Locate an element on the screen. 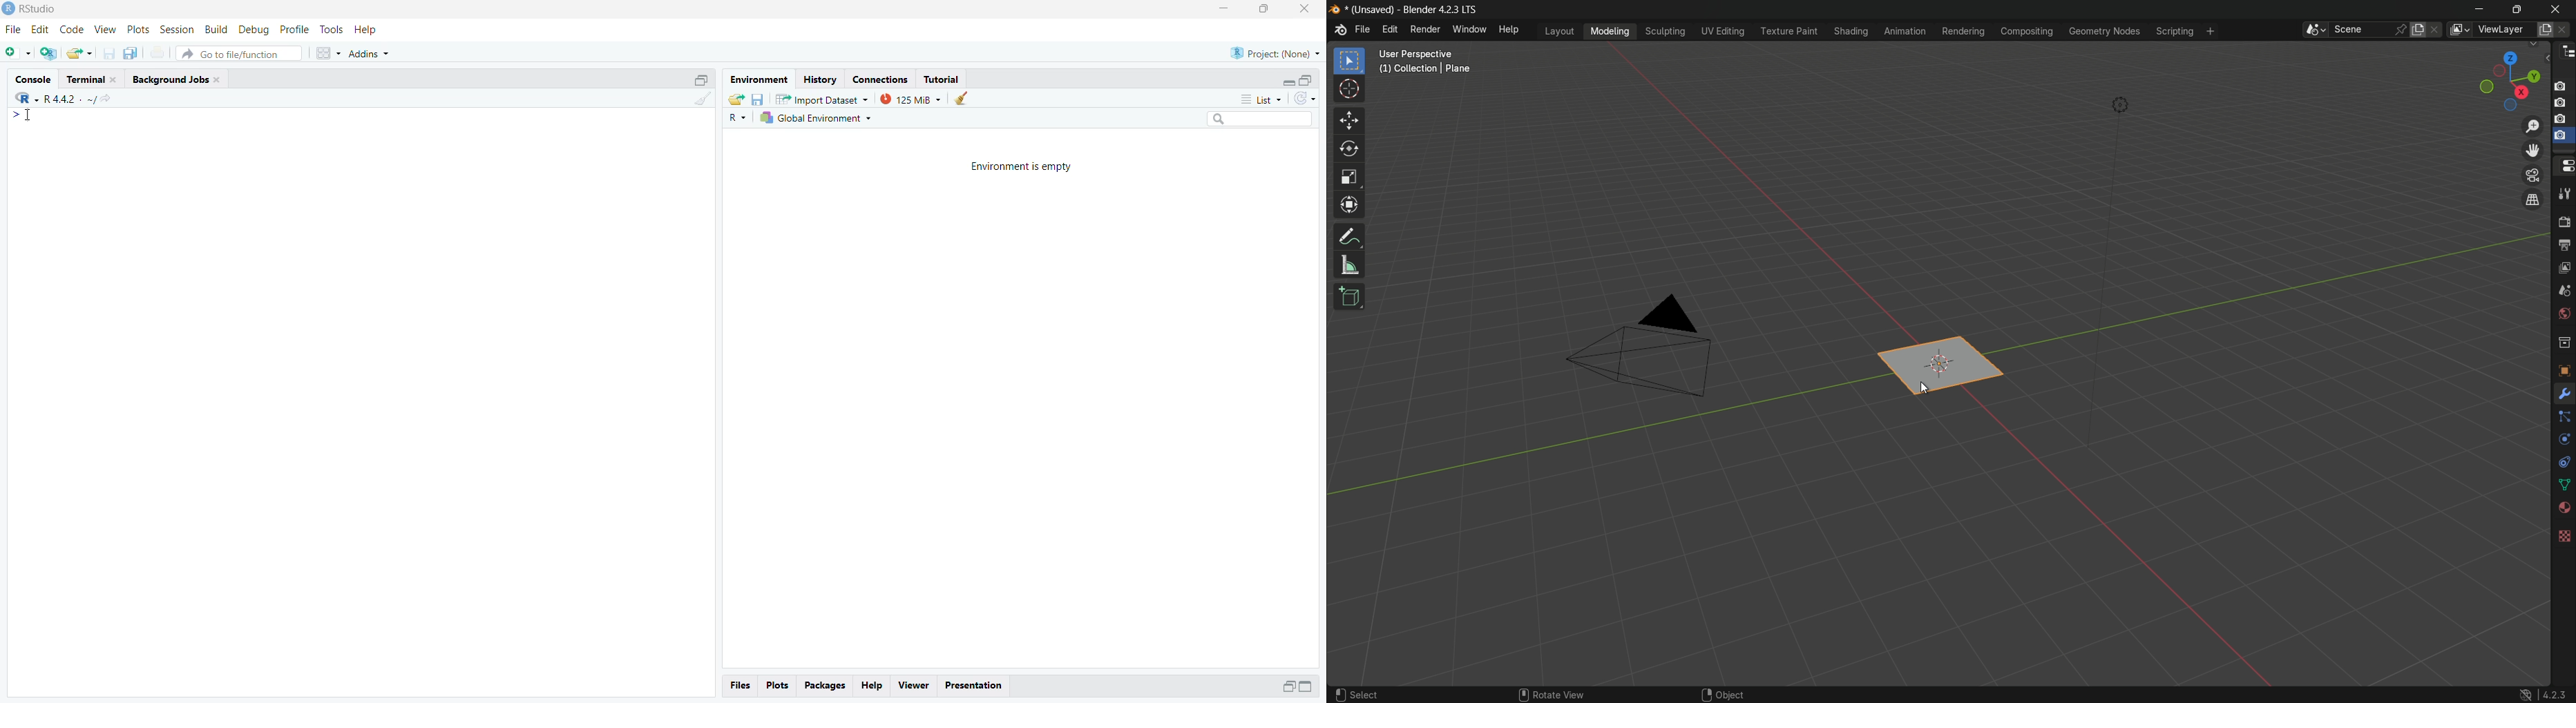  minimize is located at coordinates (1288, 82).